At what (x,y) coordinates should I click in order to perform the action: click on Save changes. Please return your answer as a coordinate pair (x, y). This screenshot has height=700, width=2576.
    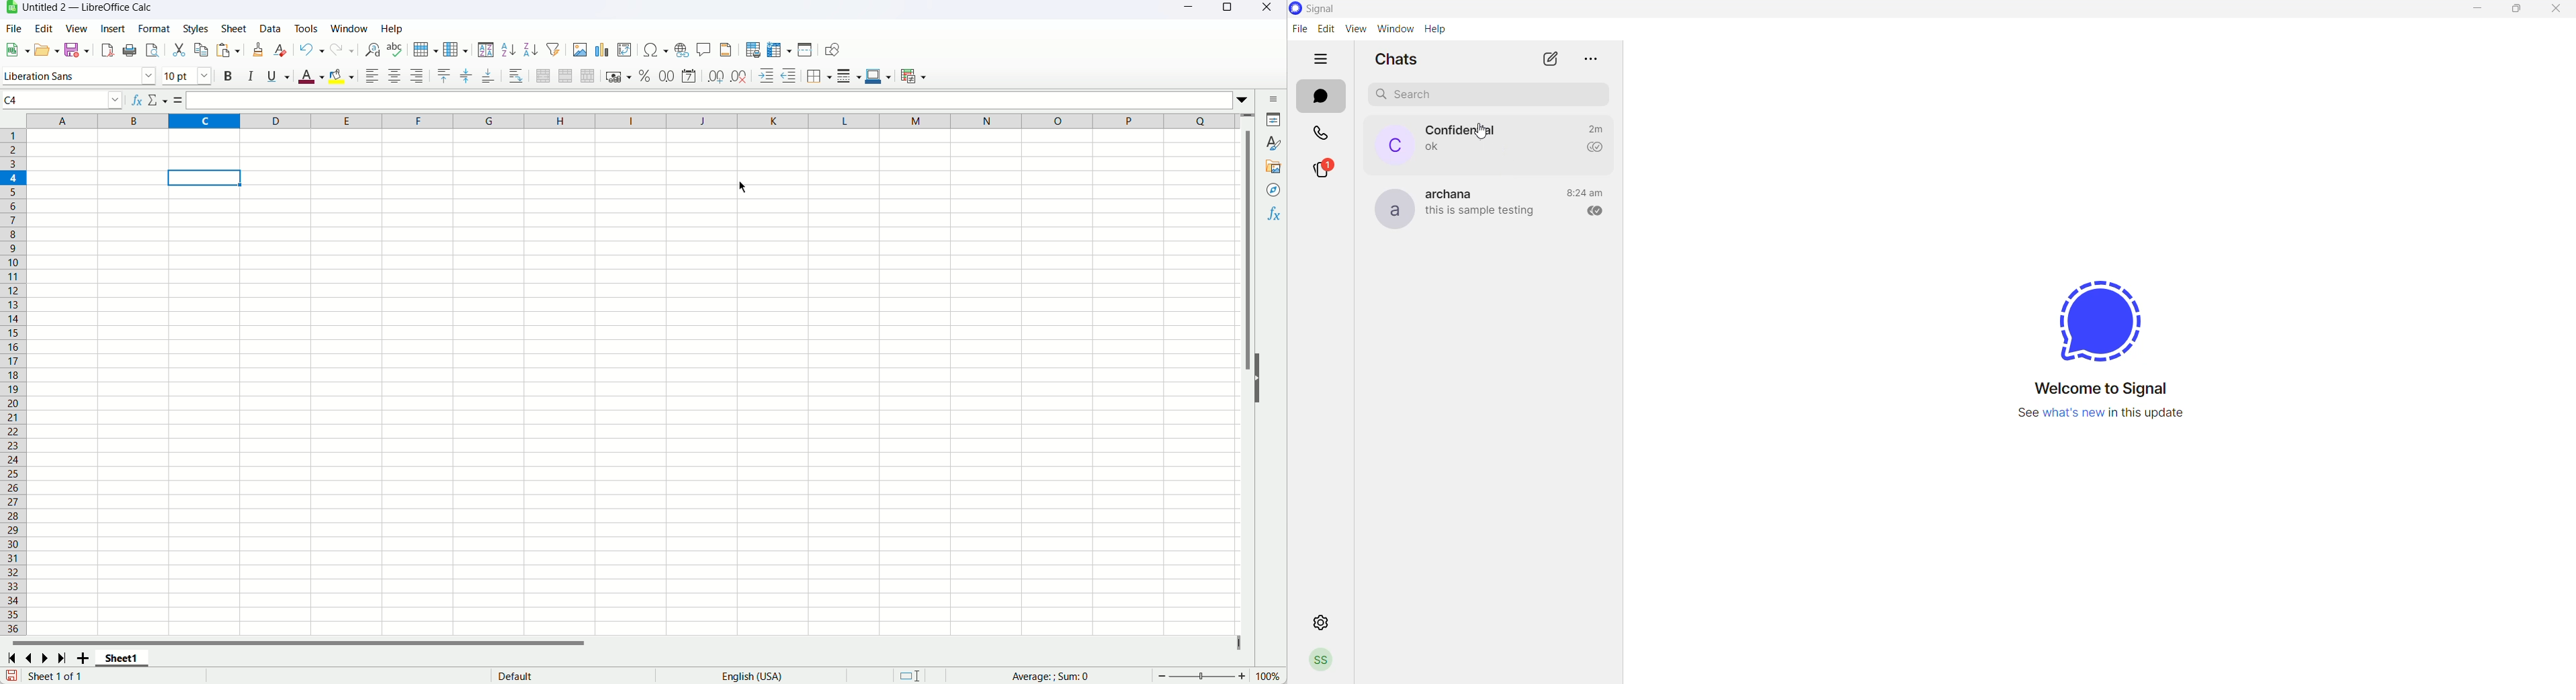
    Looking at the image, I should click on (9, 675).